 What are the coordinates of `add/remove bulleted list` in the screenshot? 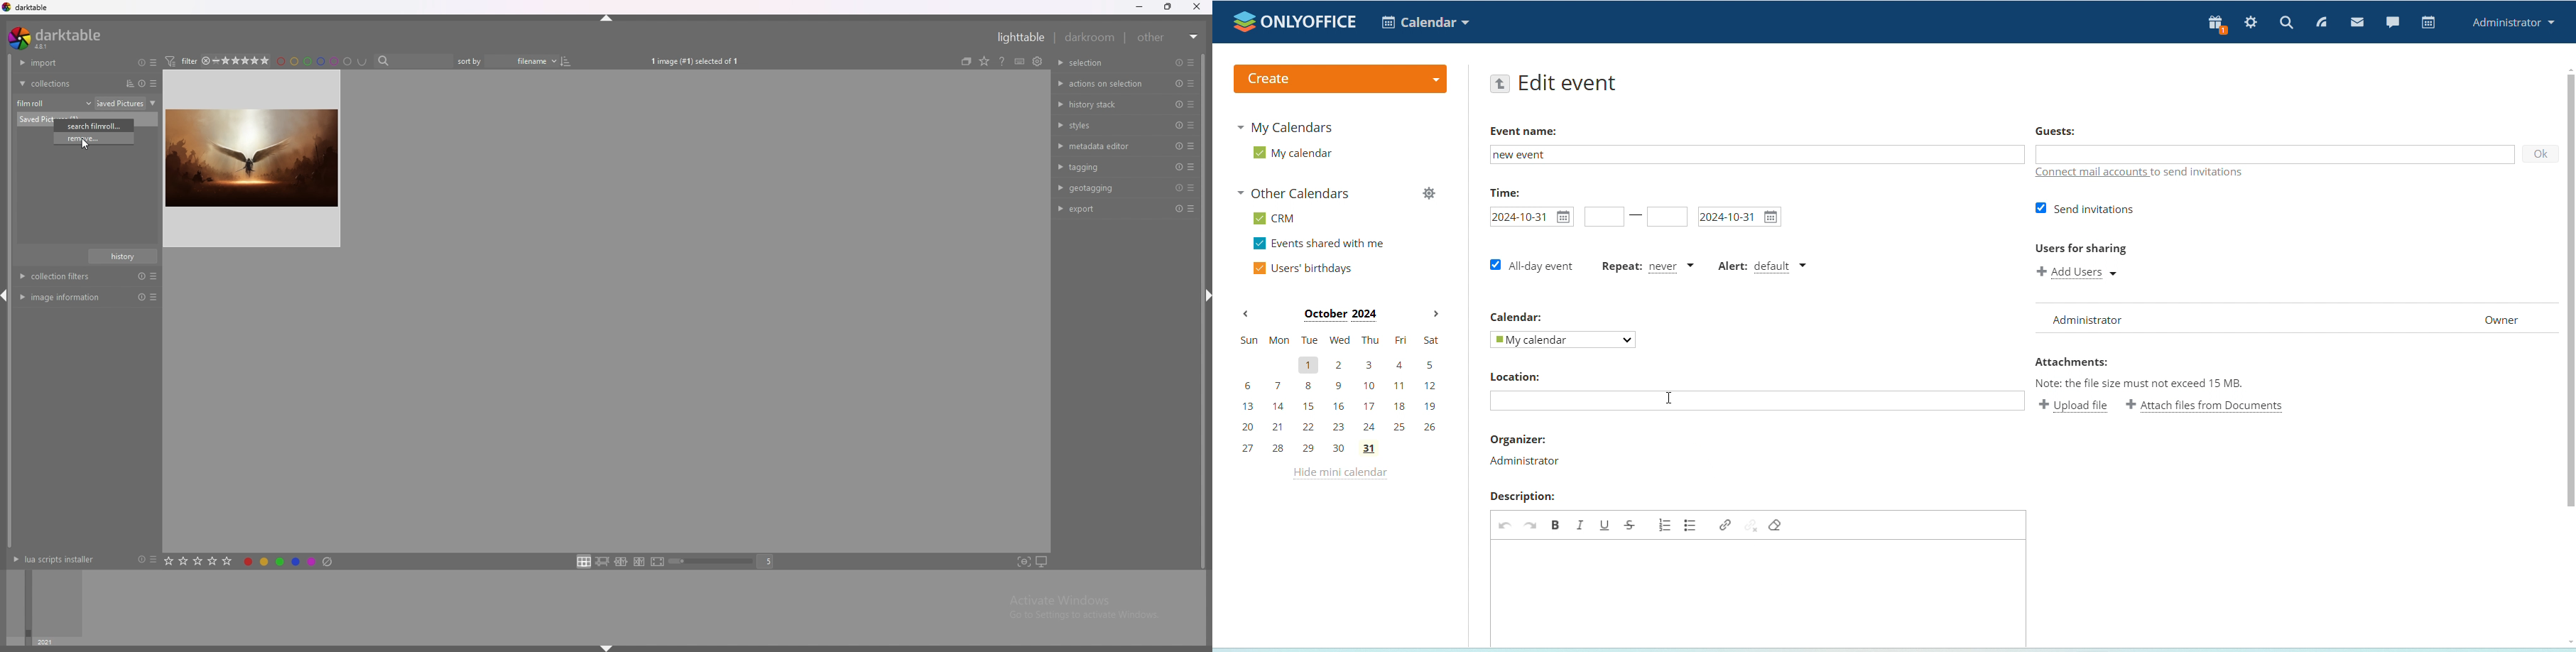 It's located at (1692, 524).